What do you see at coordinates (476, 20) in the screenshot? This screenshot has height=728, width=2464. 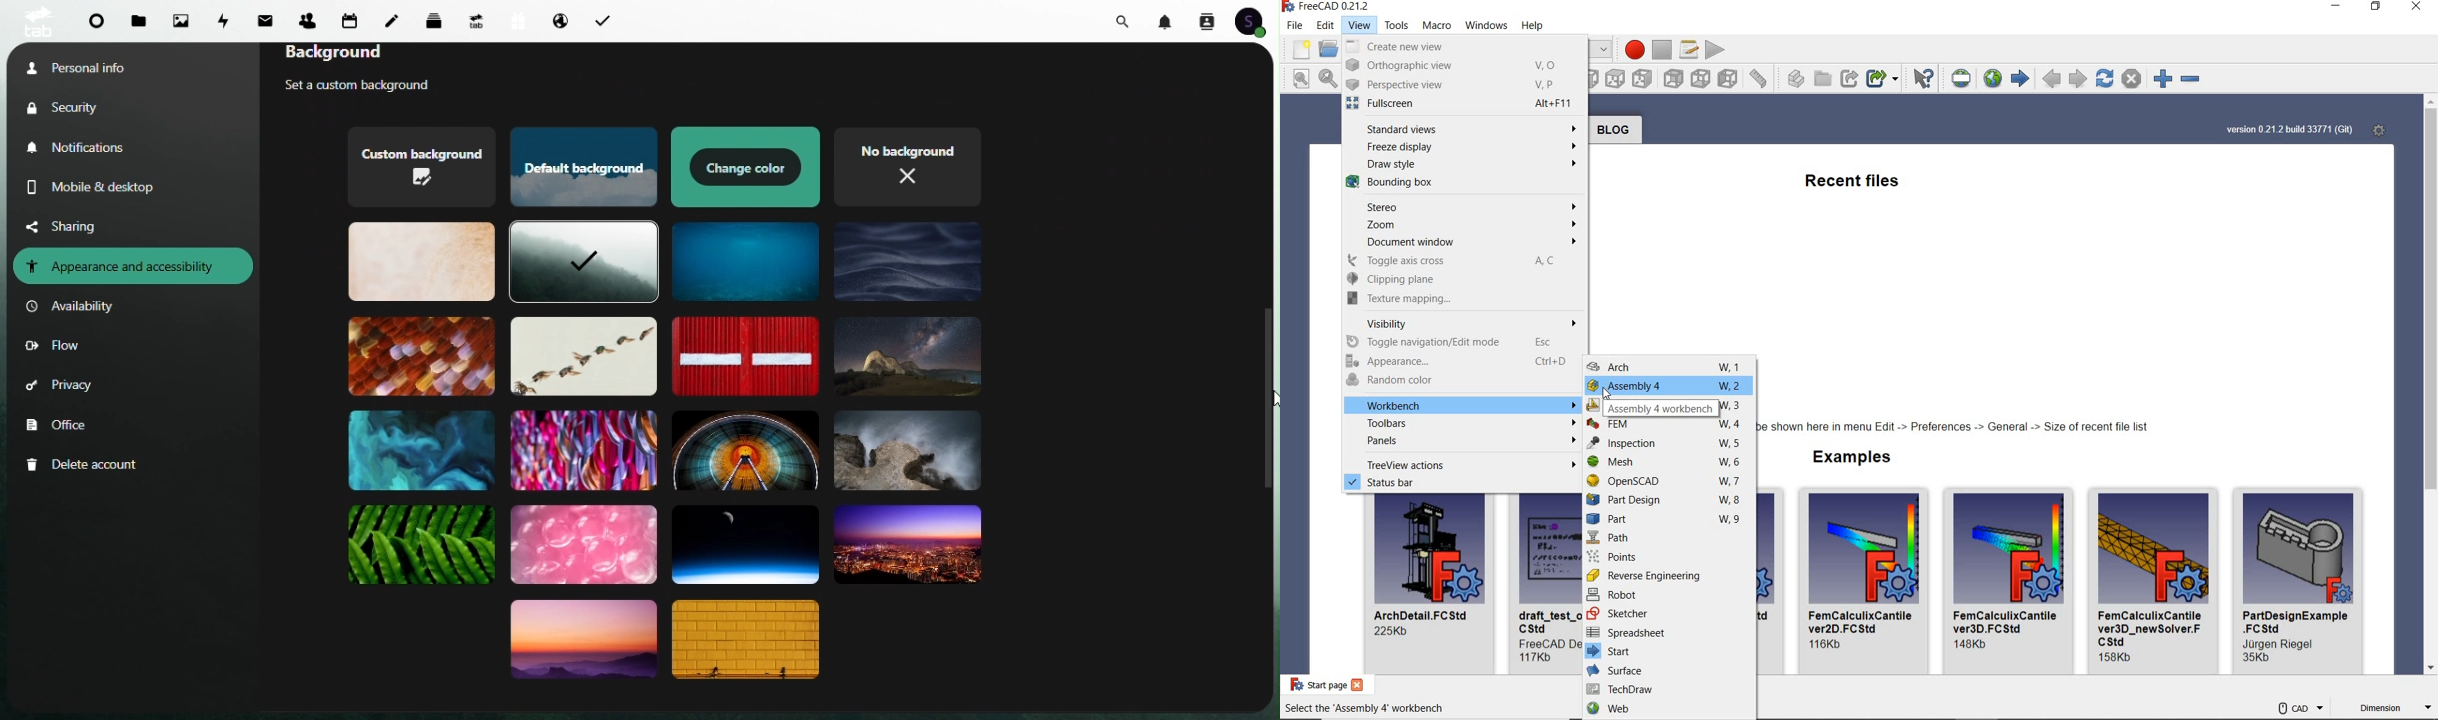 I see `Upgrade` at bounding box center [476, 20].